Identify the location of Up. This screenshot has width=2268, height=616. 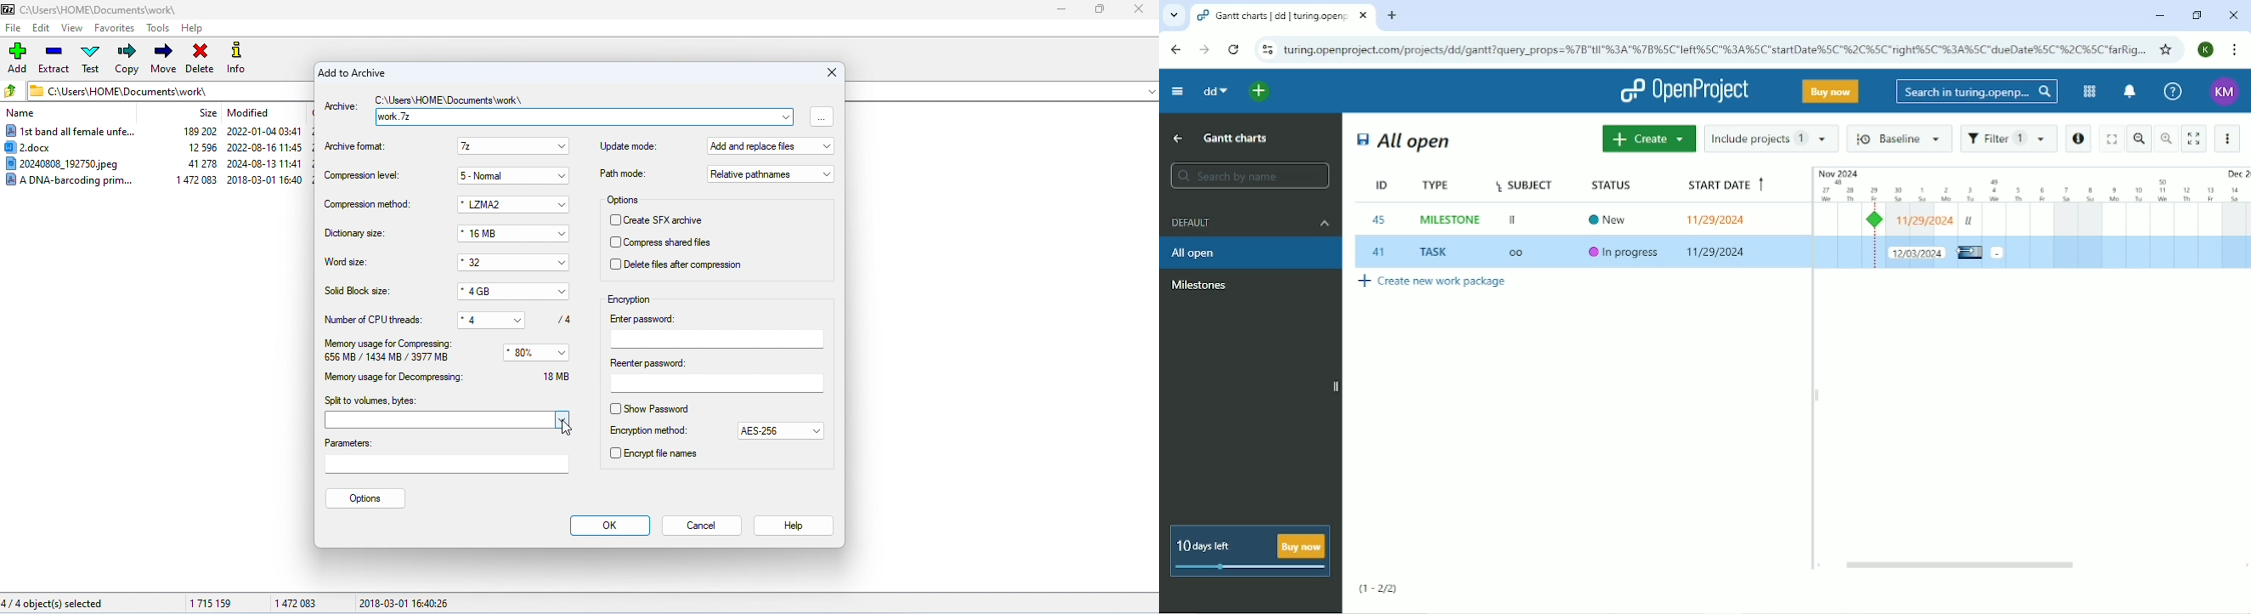
(1177, 140).